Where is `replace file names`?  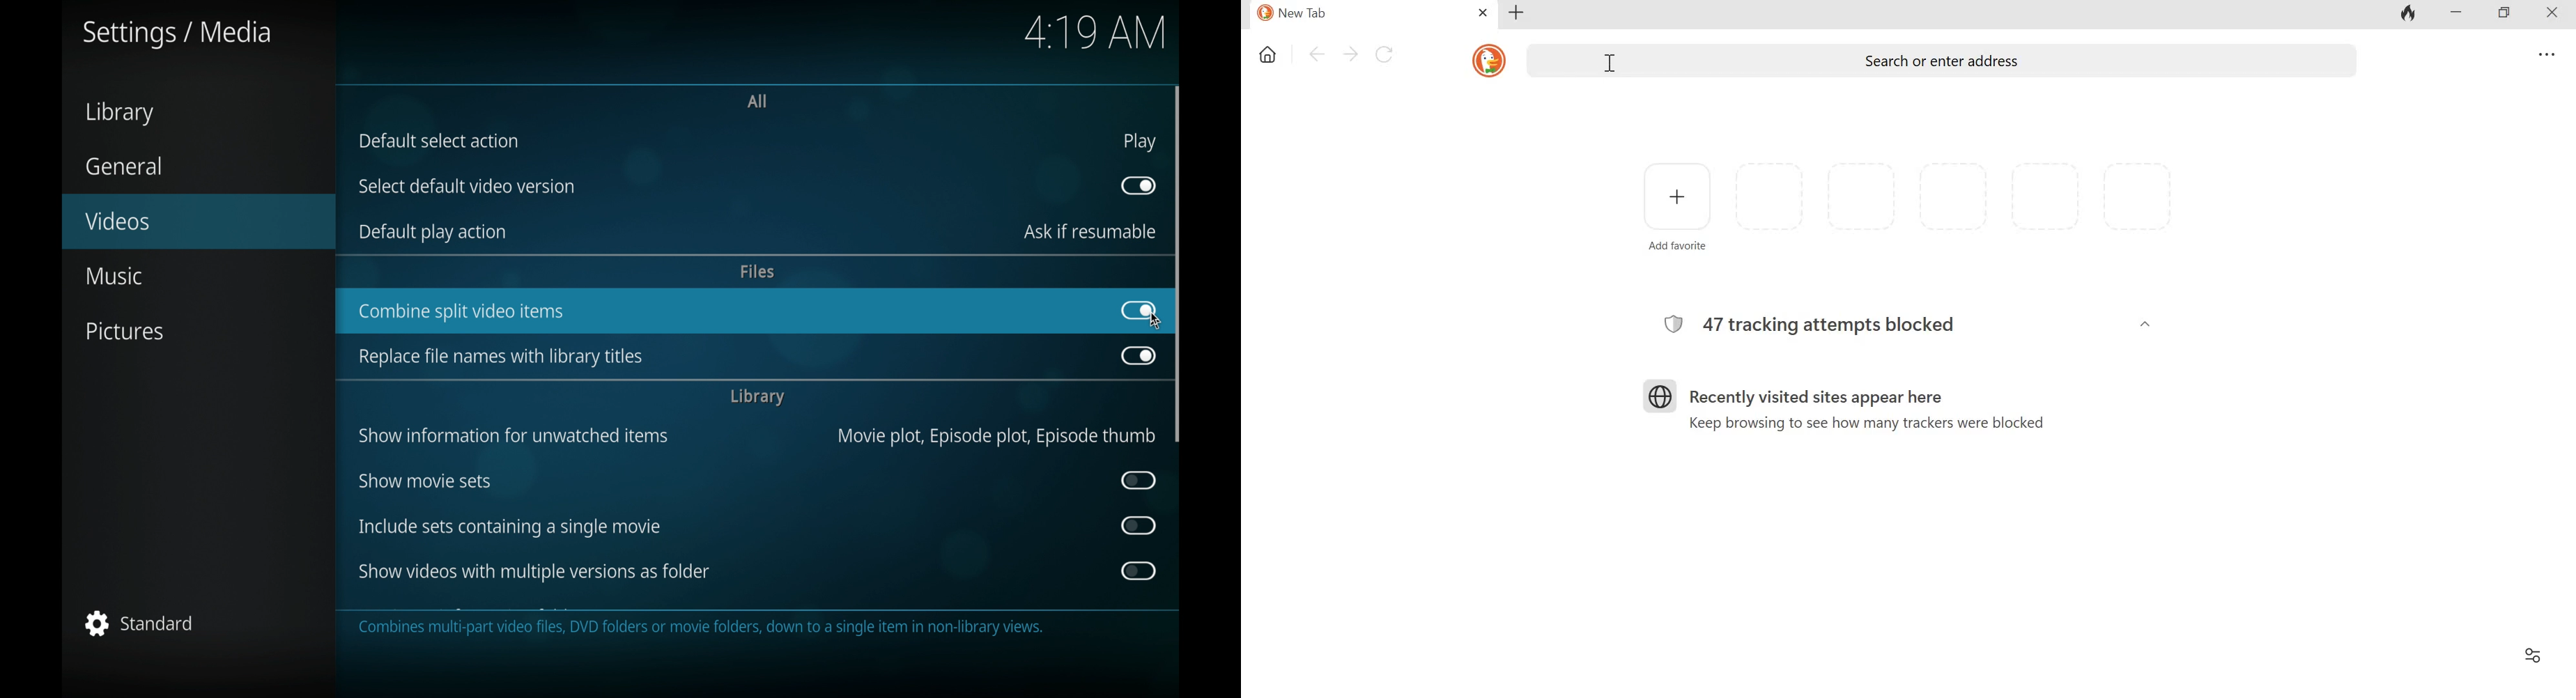
replace file names is located at coordinates (502, 357).